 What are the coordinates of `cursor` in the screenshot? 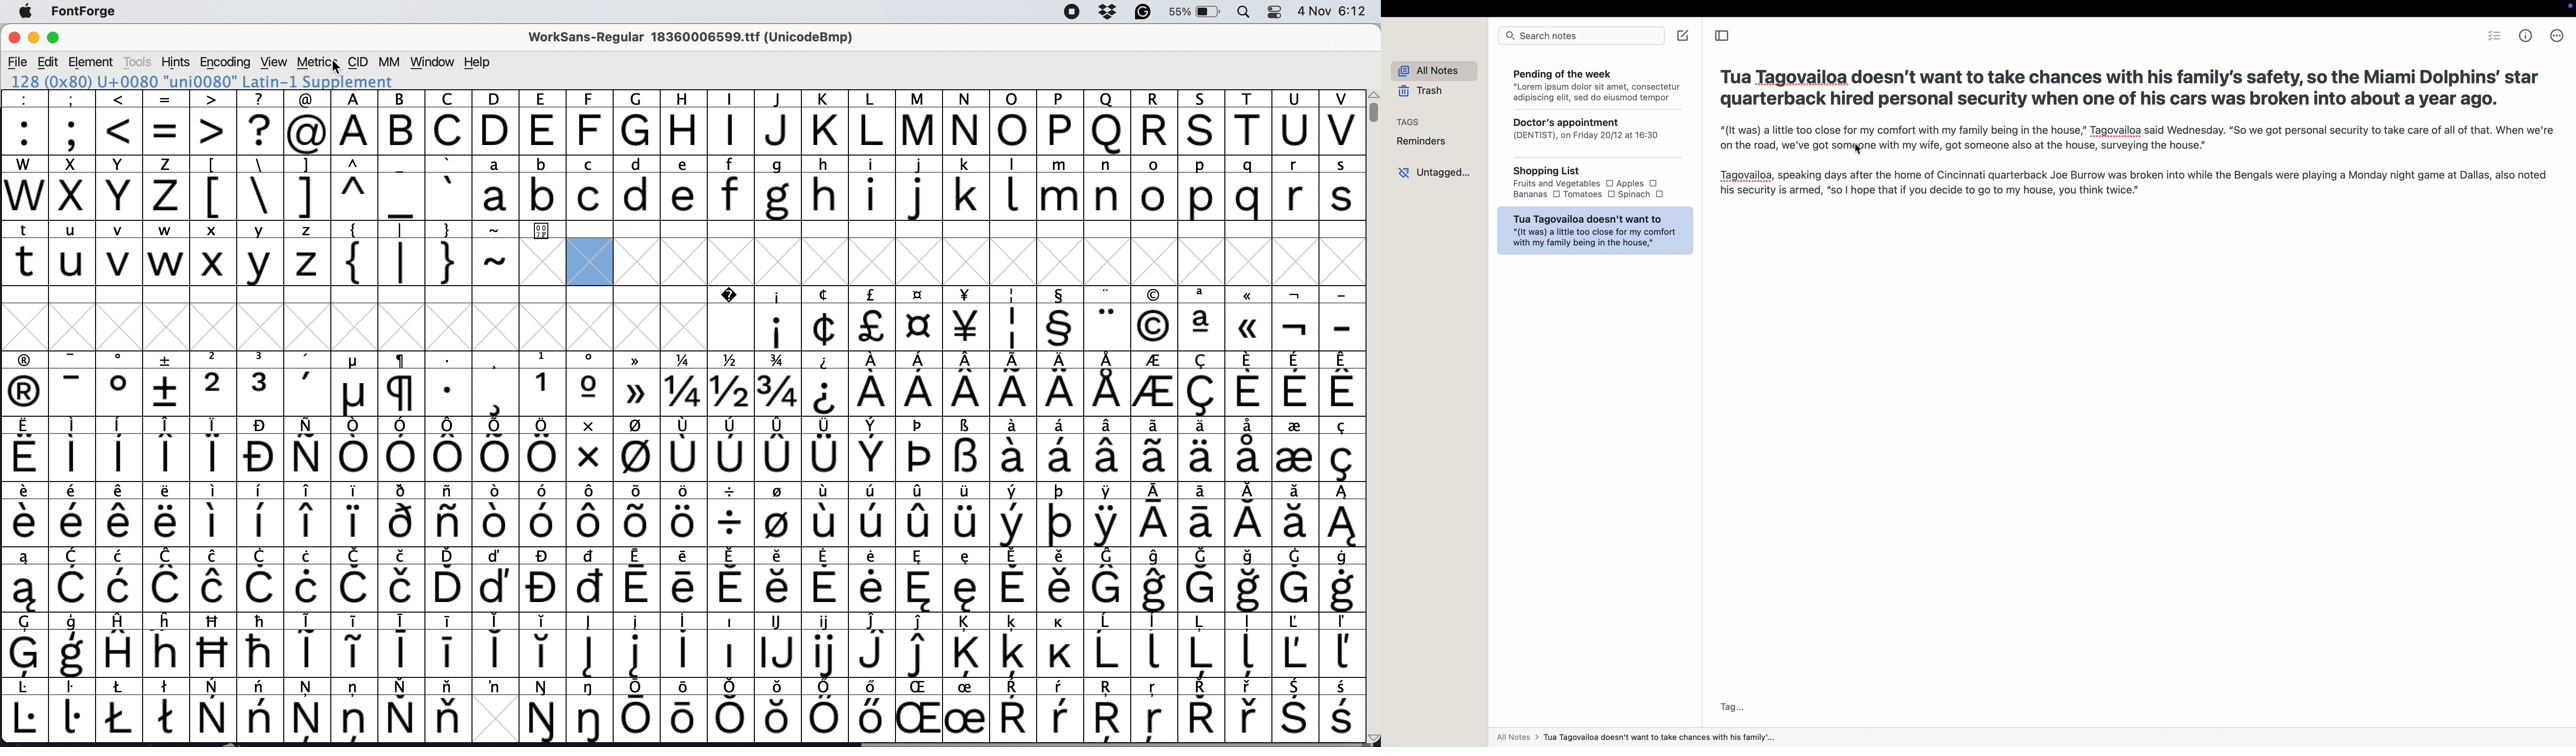 It's located at (1858, 151).